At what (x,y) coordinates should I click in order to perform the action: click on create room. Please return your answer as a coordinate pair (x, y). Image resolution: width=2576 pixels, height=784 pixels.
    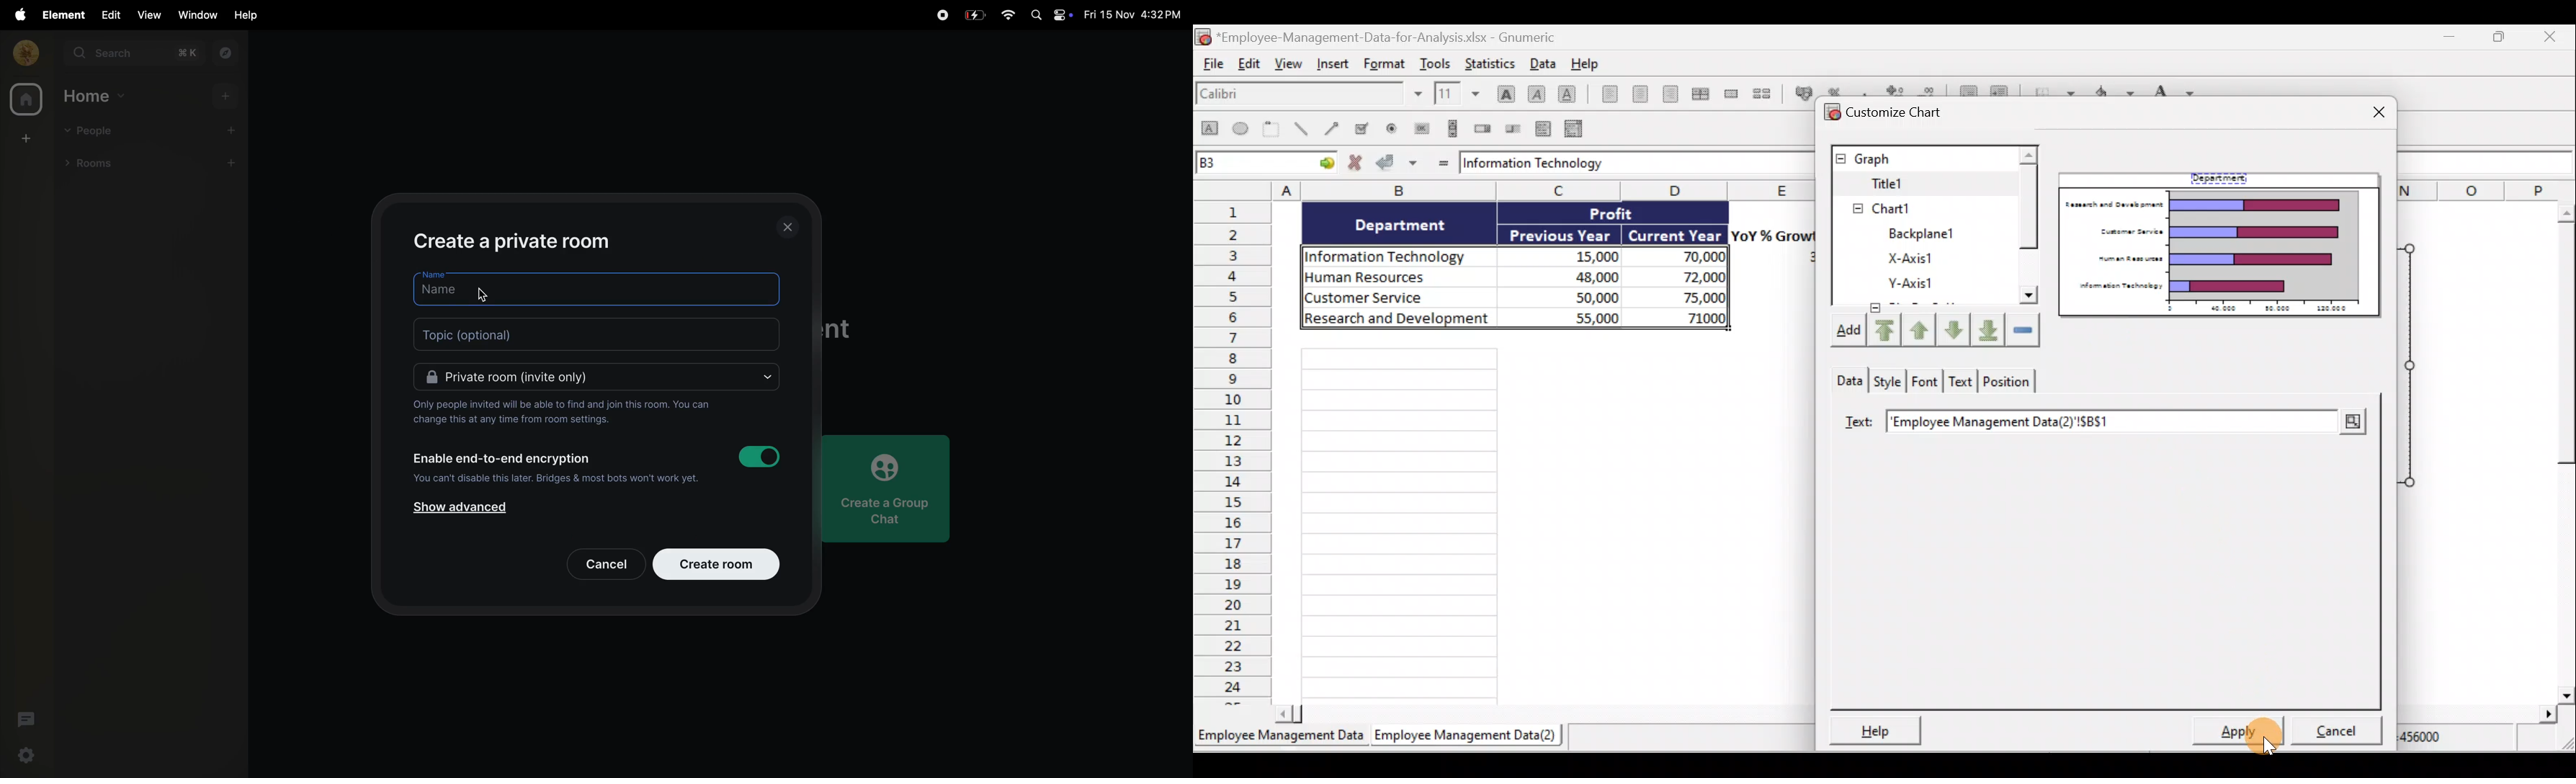
    Looking at the image, I should click on (24, 139).